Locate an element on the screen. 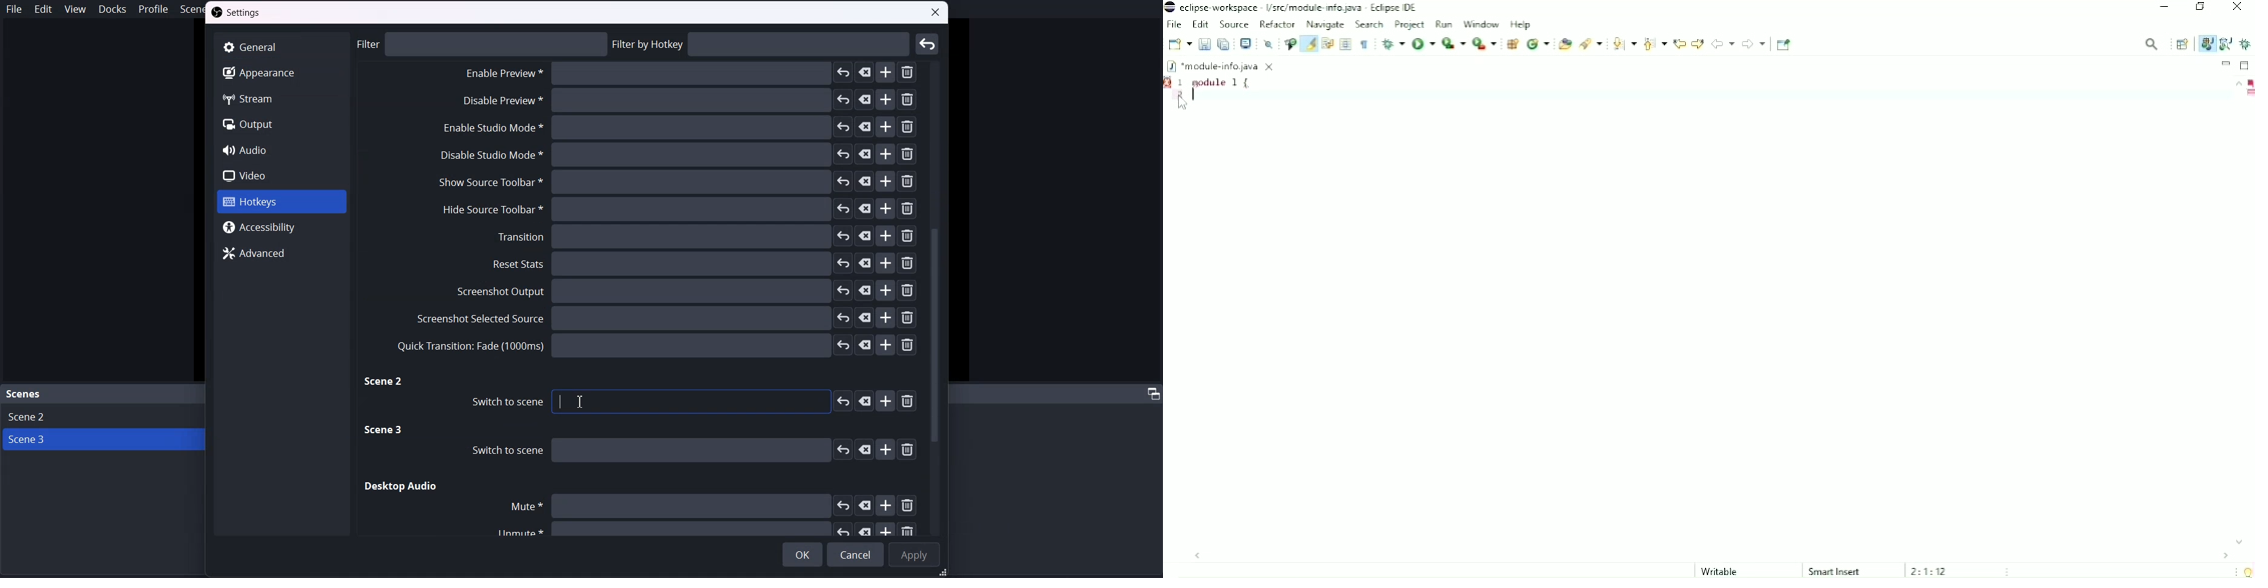 The width and height of the screenshot is (2268, 588). Text Cursor is located at coordinates (579, 401).